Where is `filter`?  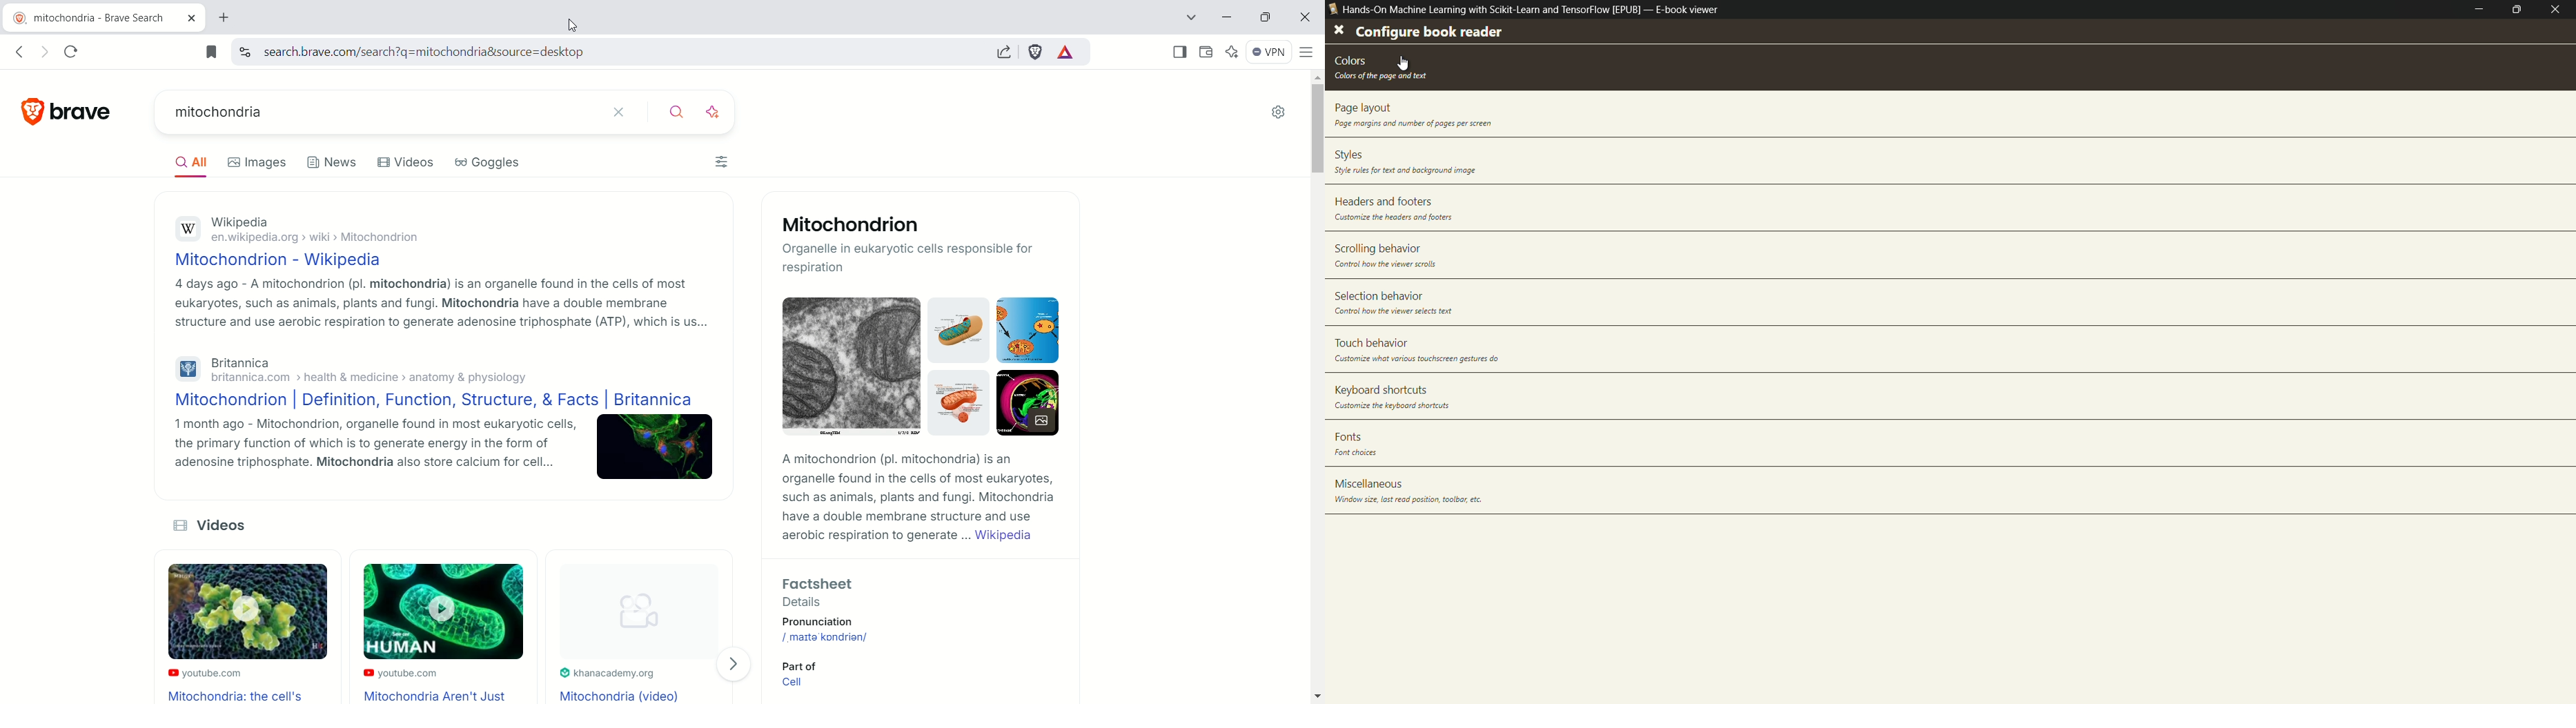 filter is located at coordinates (721, 164).